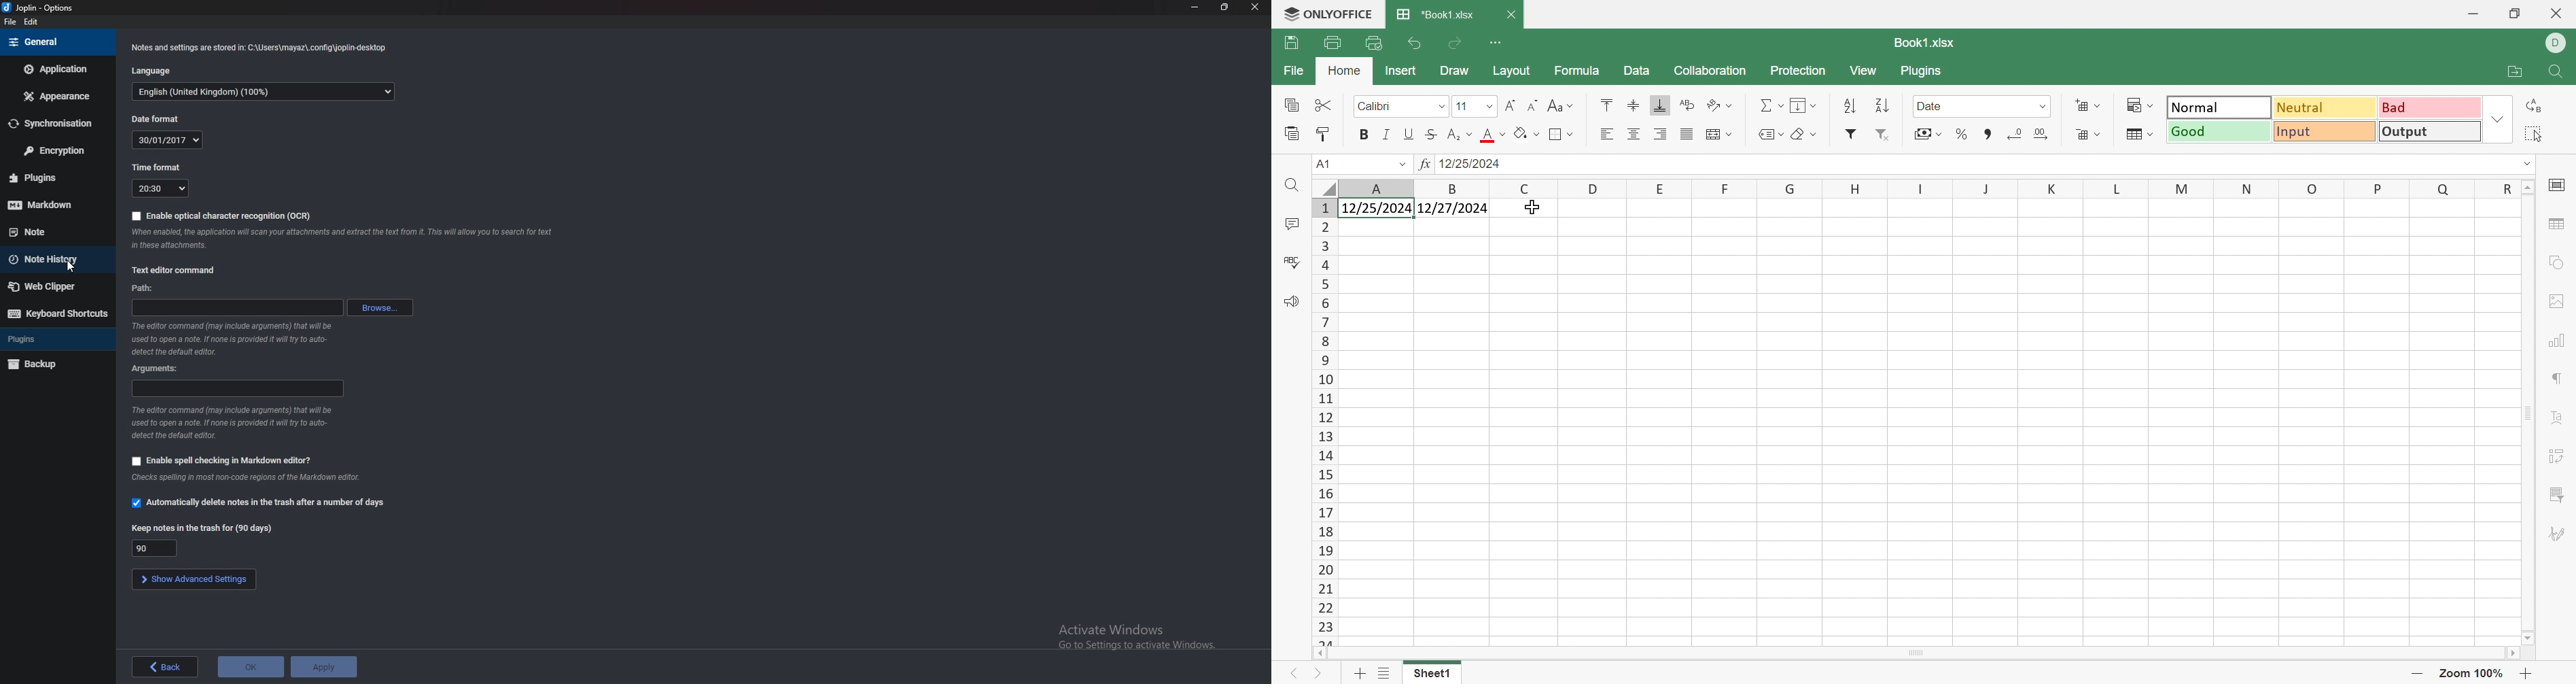 The height and width of the screenshot is (700, 2576). Describe the element at coordinates (1139, 638) in the screenshot. I see `Activate Windows Go to Settings to activate Windows` at that location.